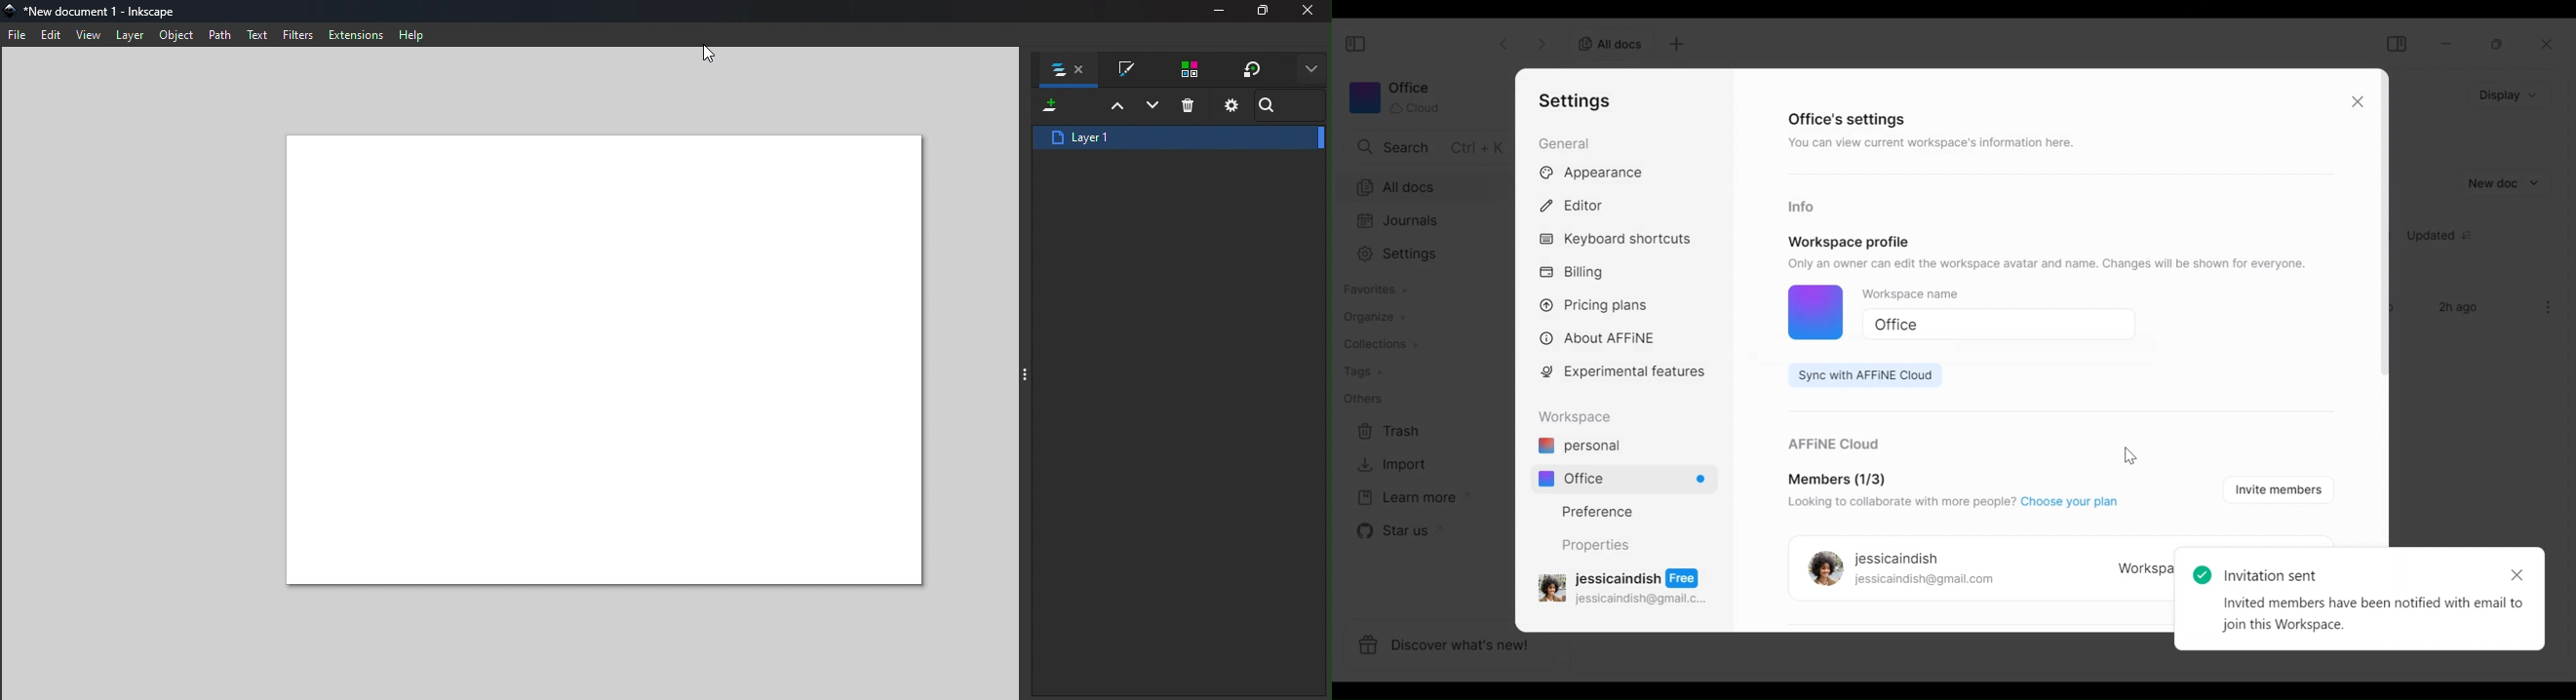 The width and height of the screenshot is (2576, 700). I want to click on Editor, so click(1578, 204).